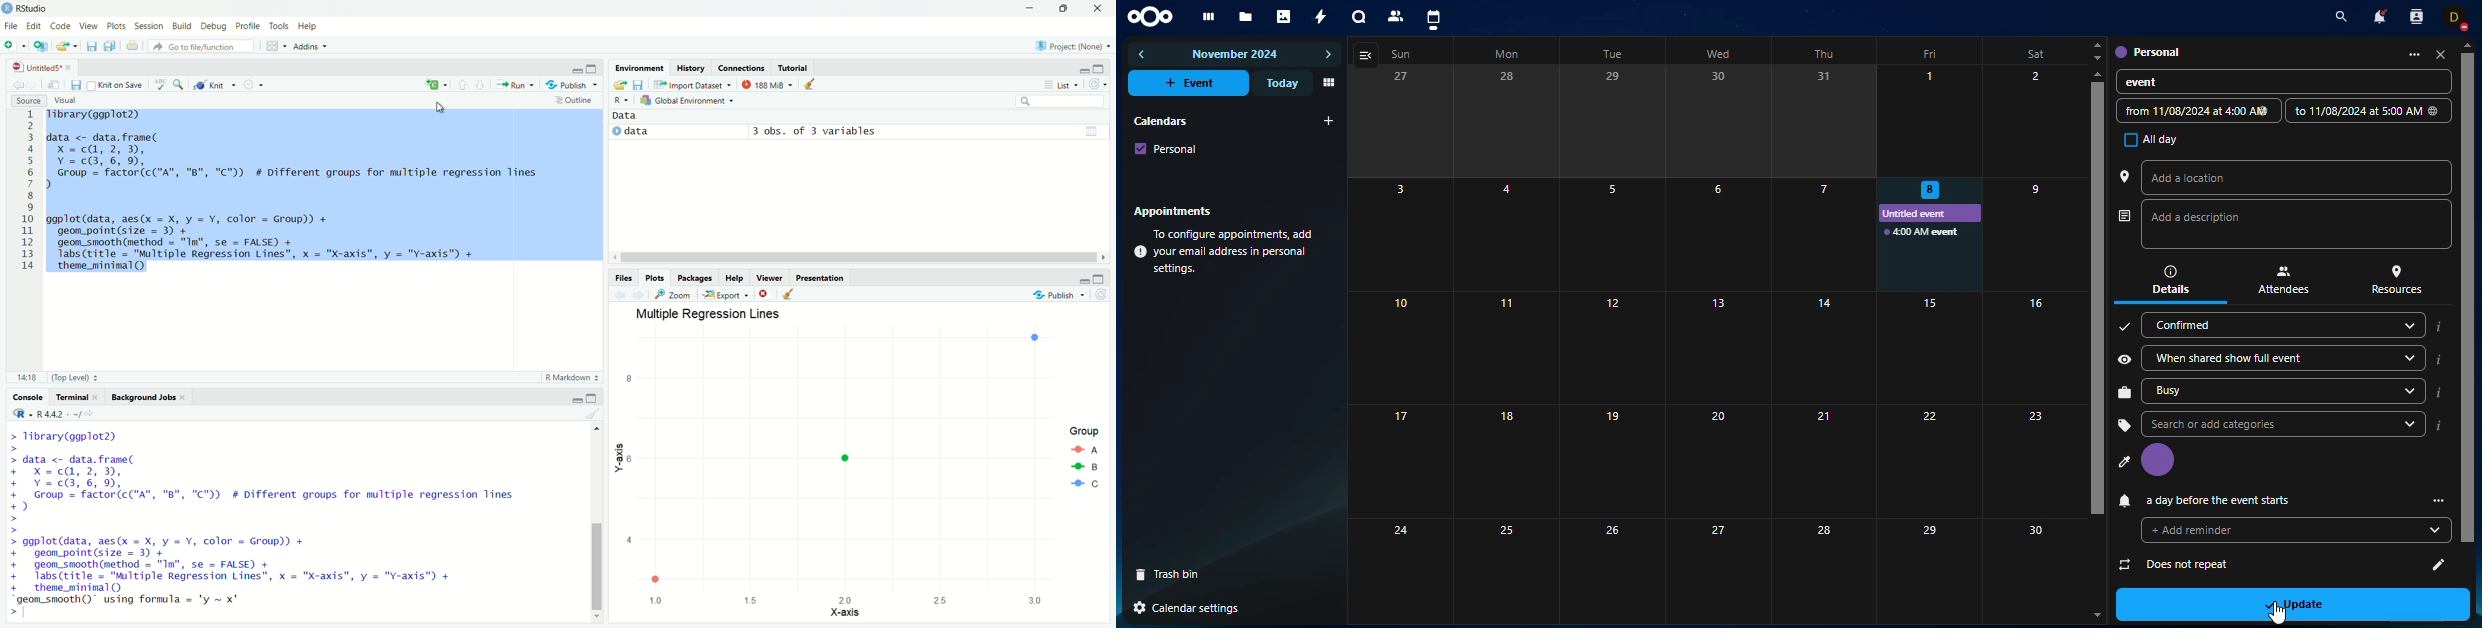 This screenshot has height=644, width=2492. I want to click on files, so click(1246, 18).